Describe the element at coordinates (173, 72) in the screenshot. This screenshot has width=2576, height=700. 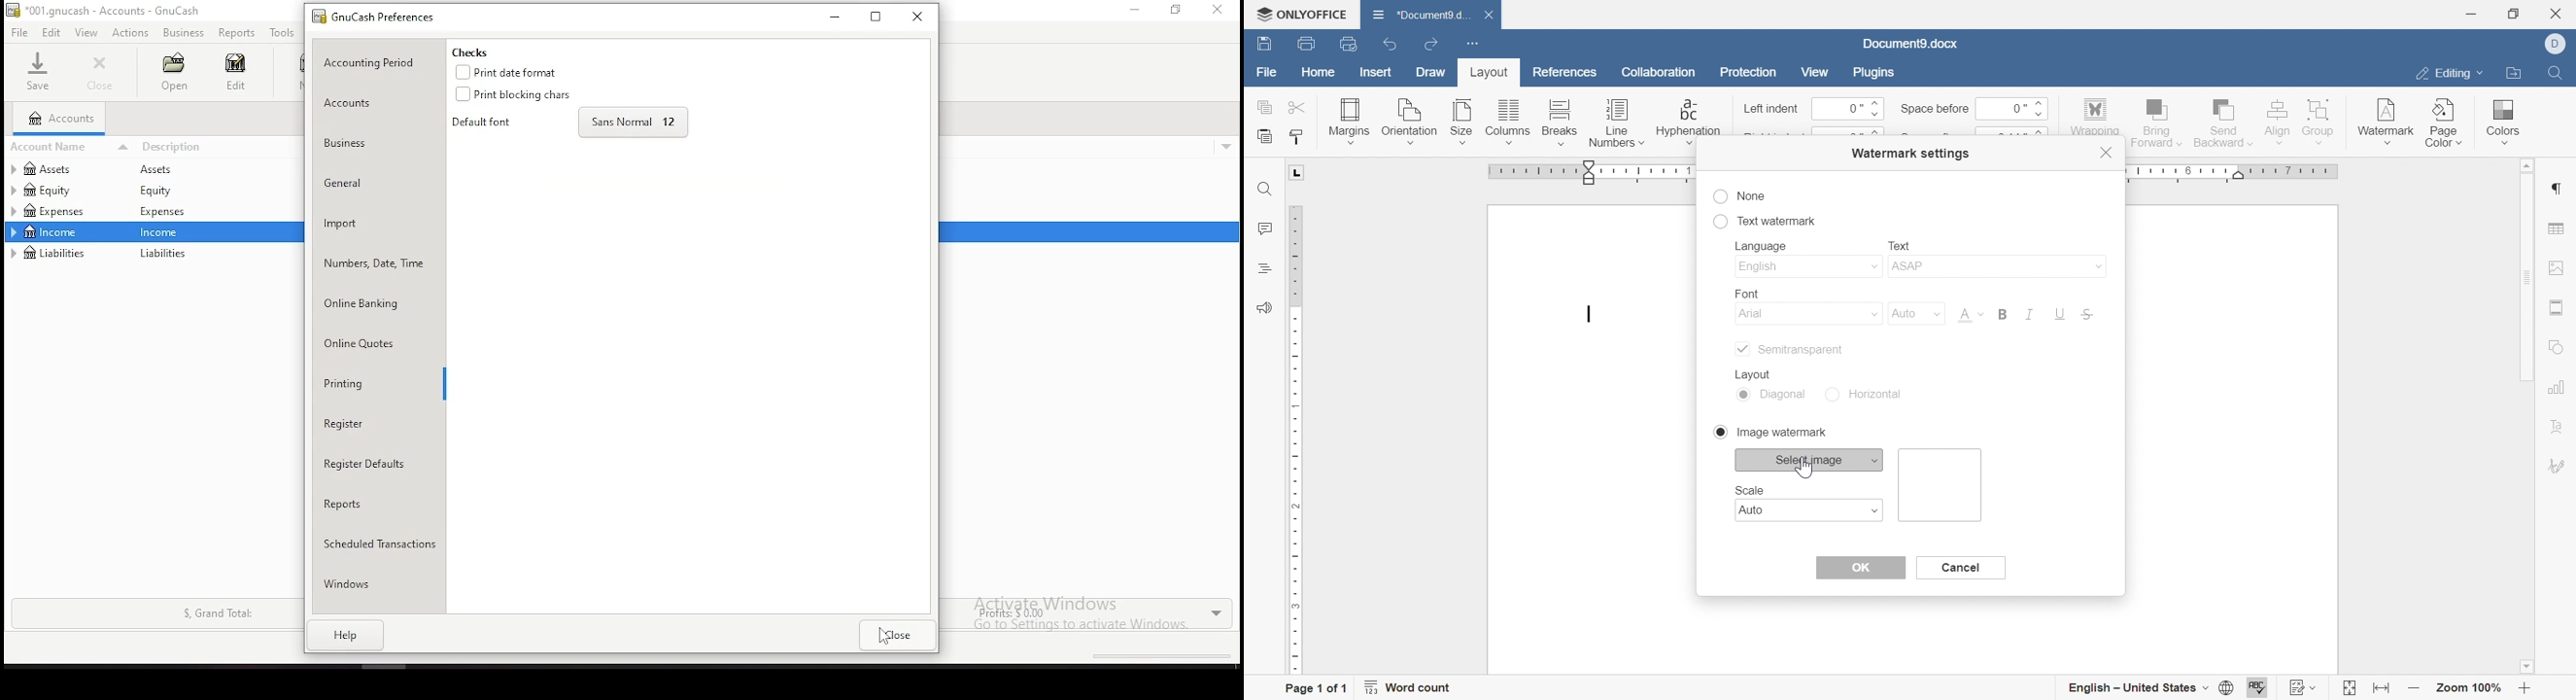
I see `open` at that location.